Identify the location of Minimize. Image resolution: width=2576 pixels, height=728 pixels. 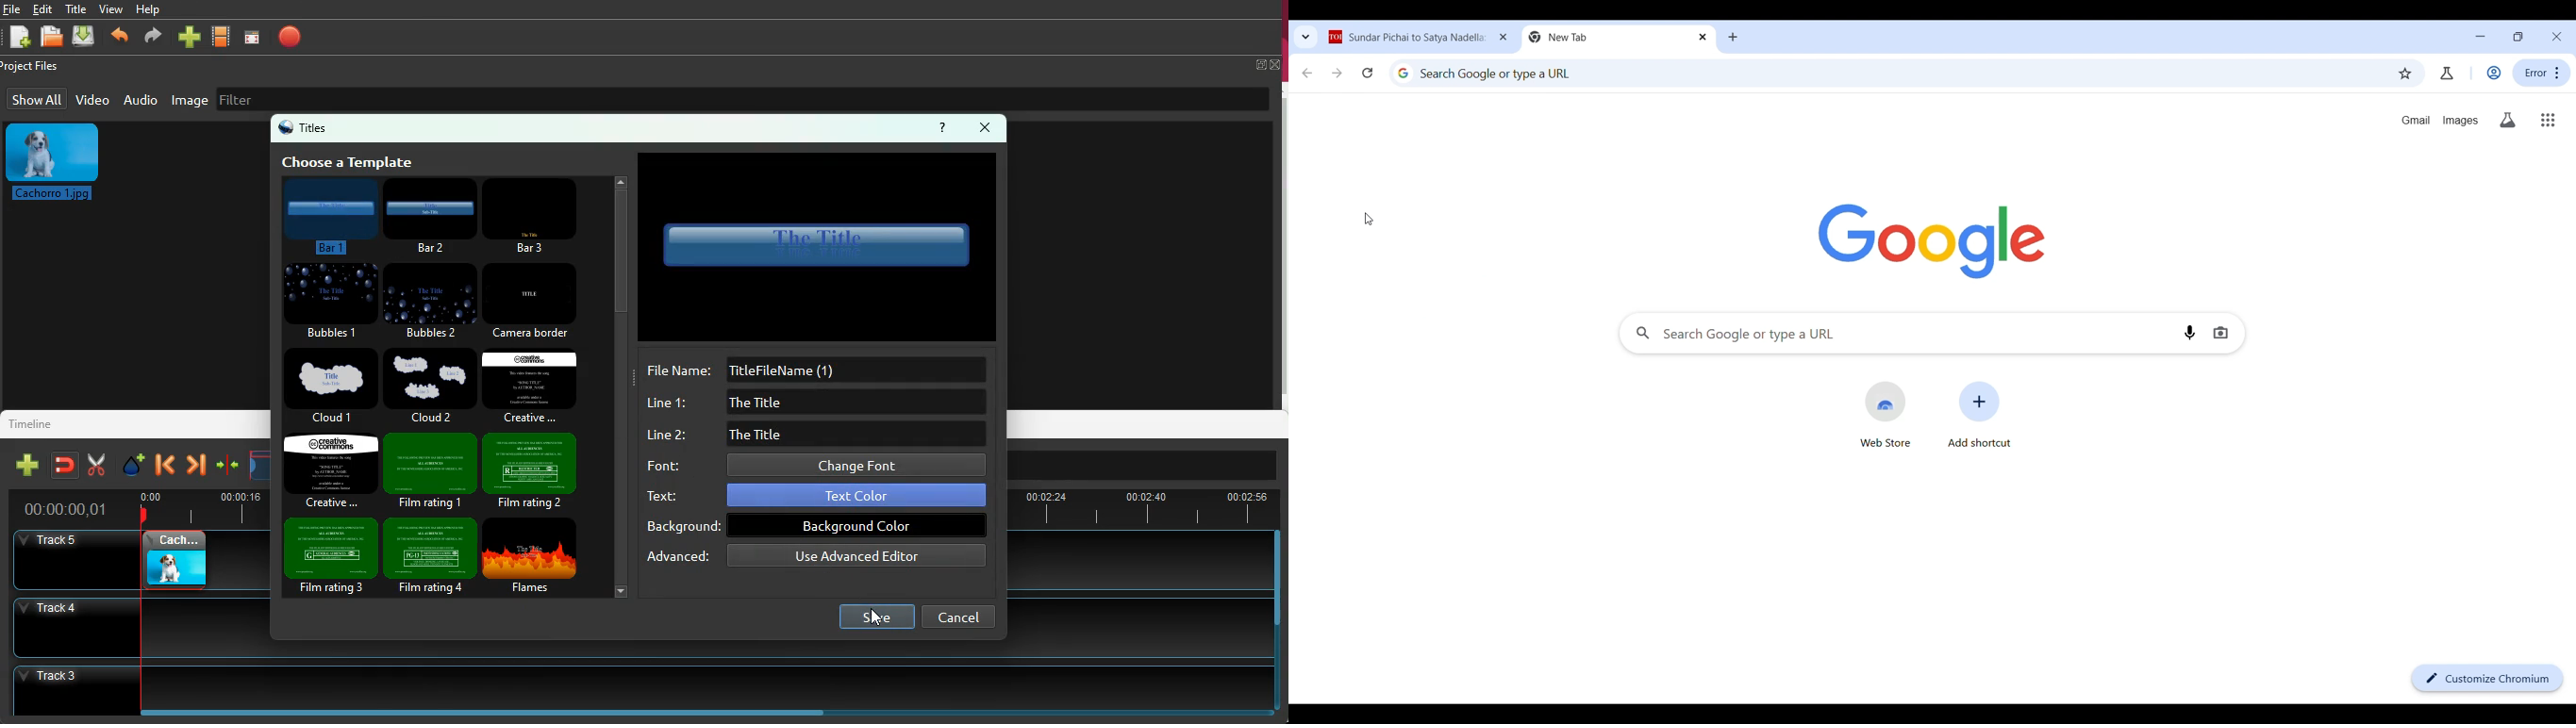
(2480, 36).